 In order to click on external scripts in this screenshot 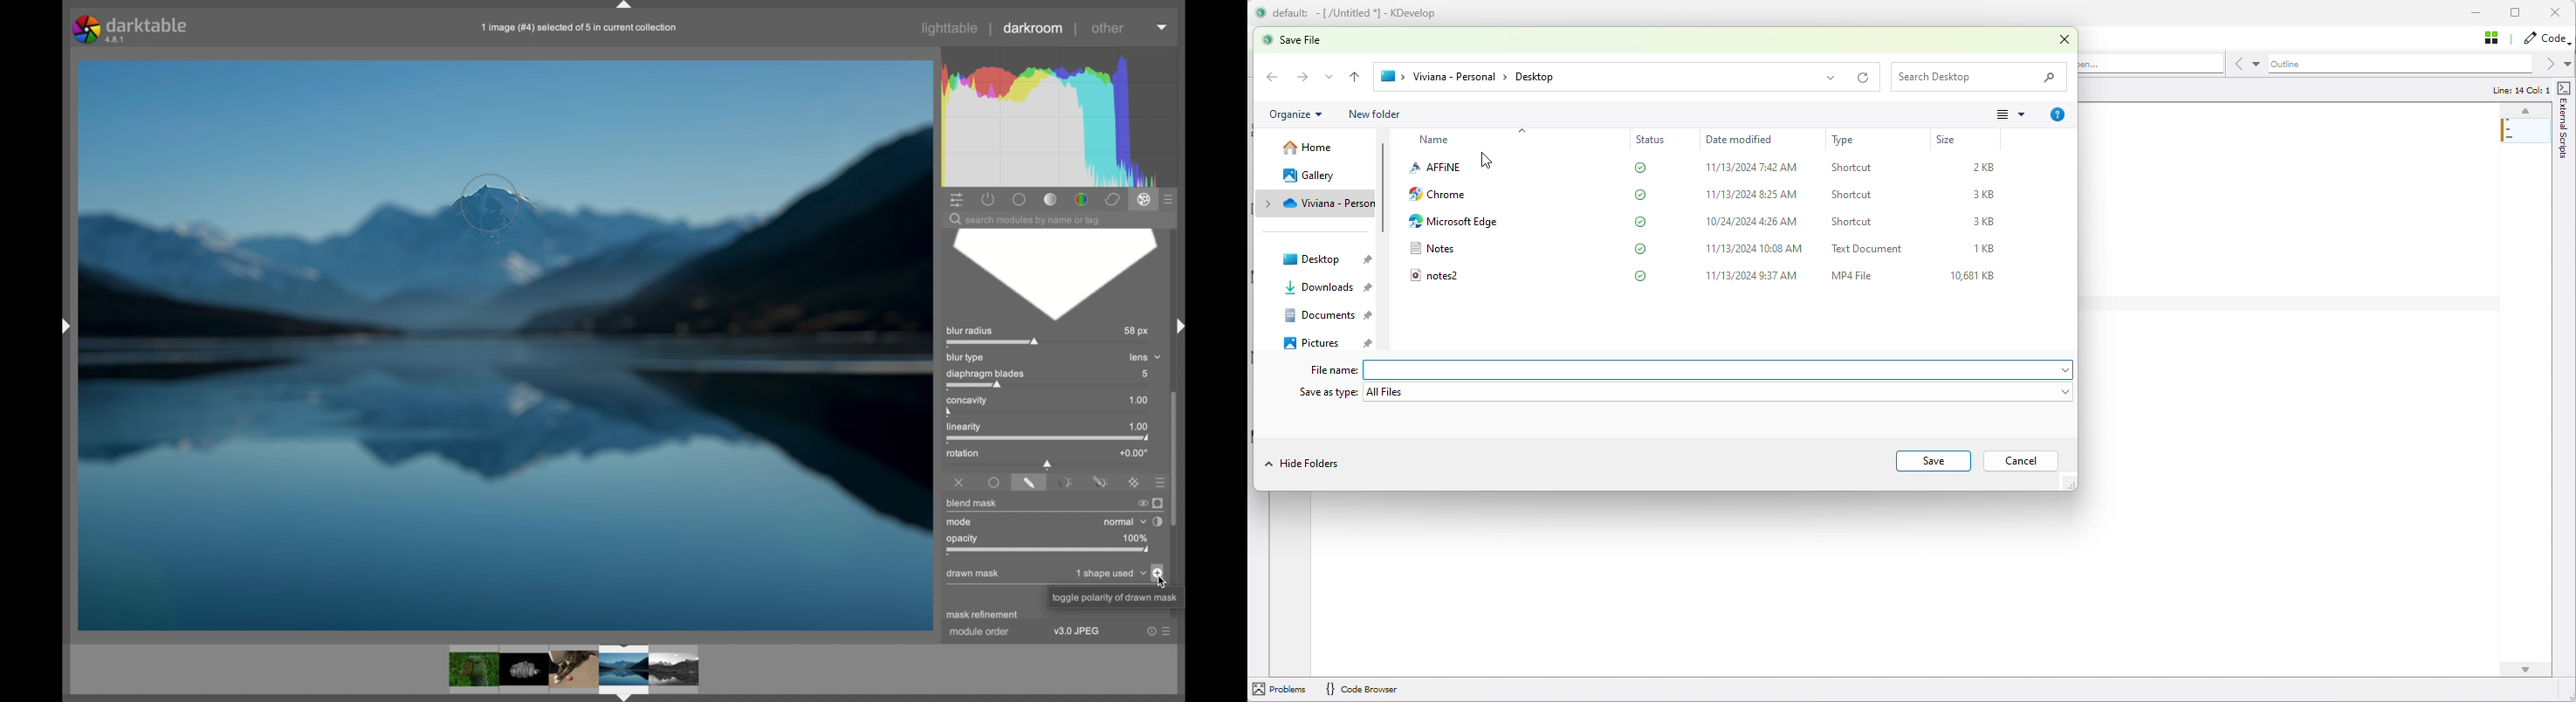, I will do `click(2563, 161)`.